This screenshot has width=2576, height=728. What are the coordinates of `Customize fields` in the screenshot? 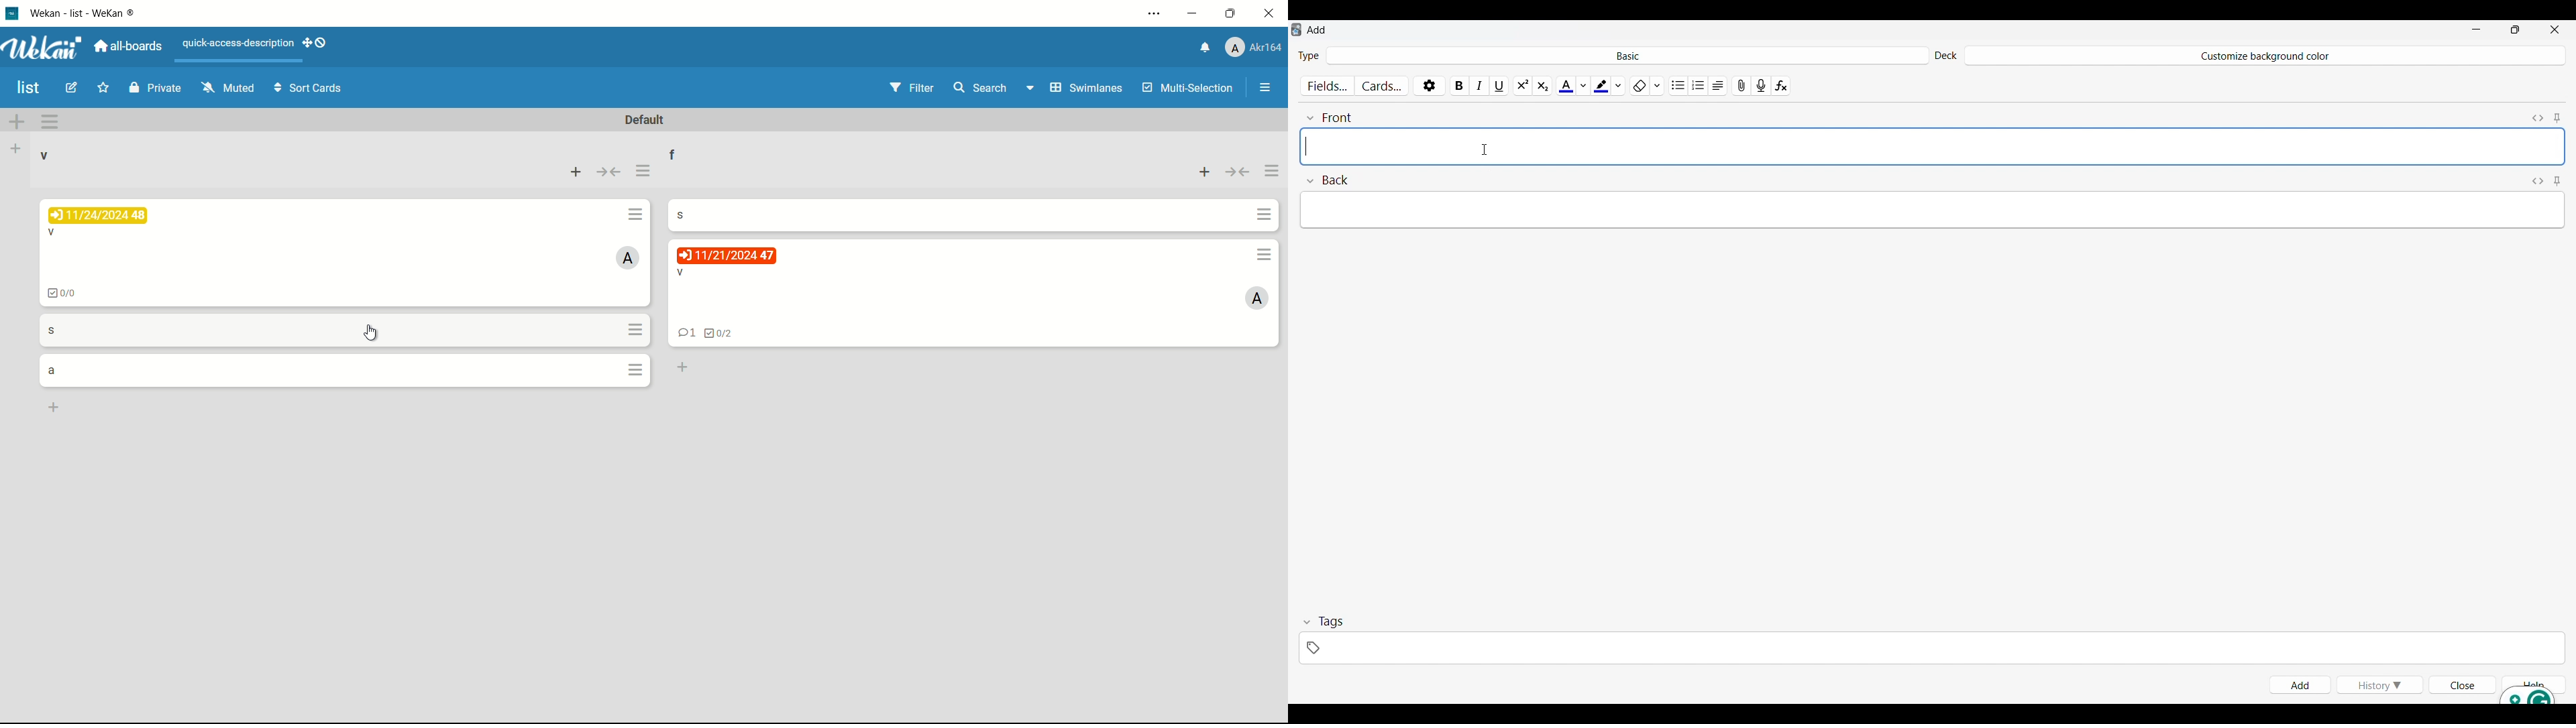 It's located at (1329, 84).